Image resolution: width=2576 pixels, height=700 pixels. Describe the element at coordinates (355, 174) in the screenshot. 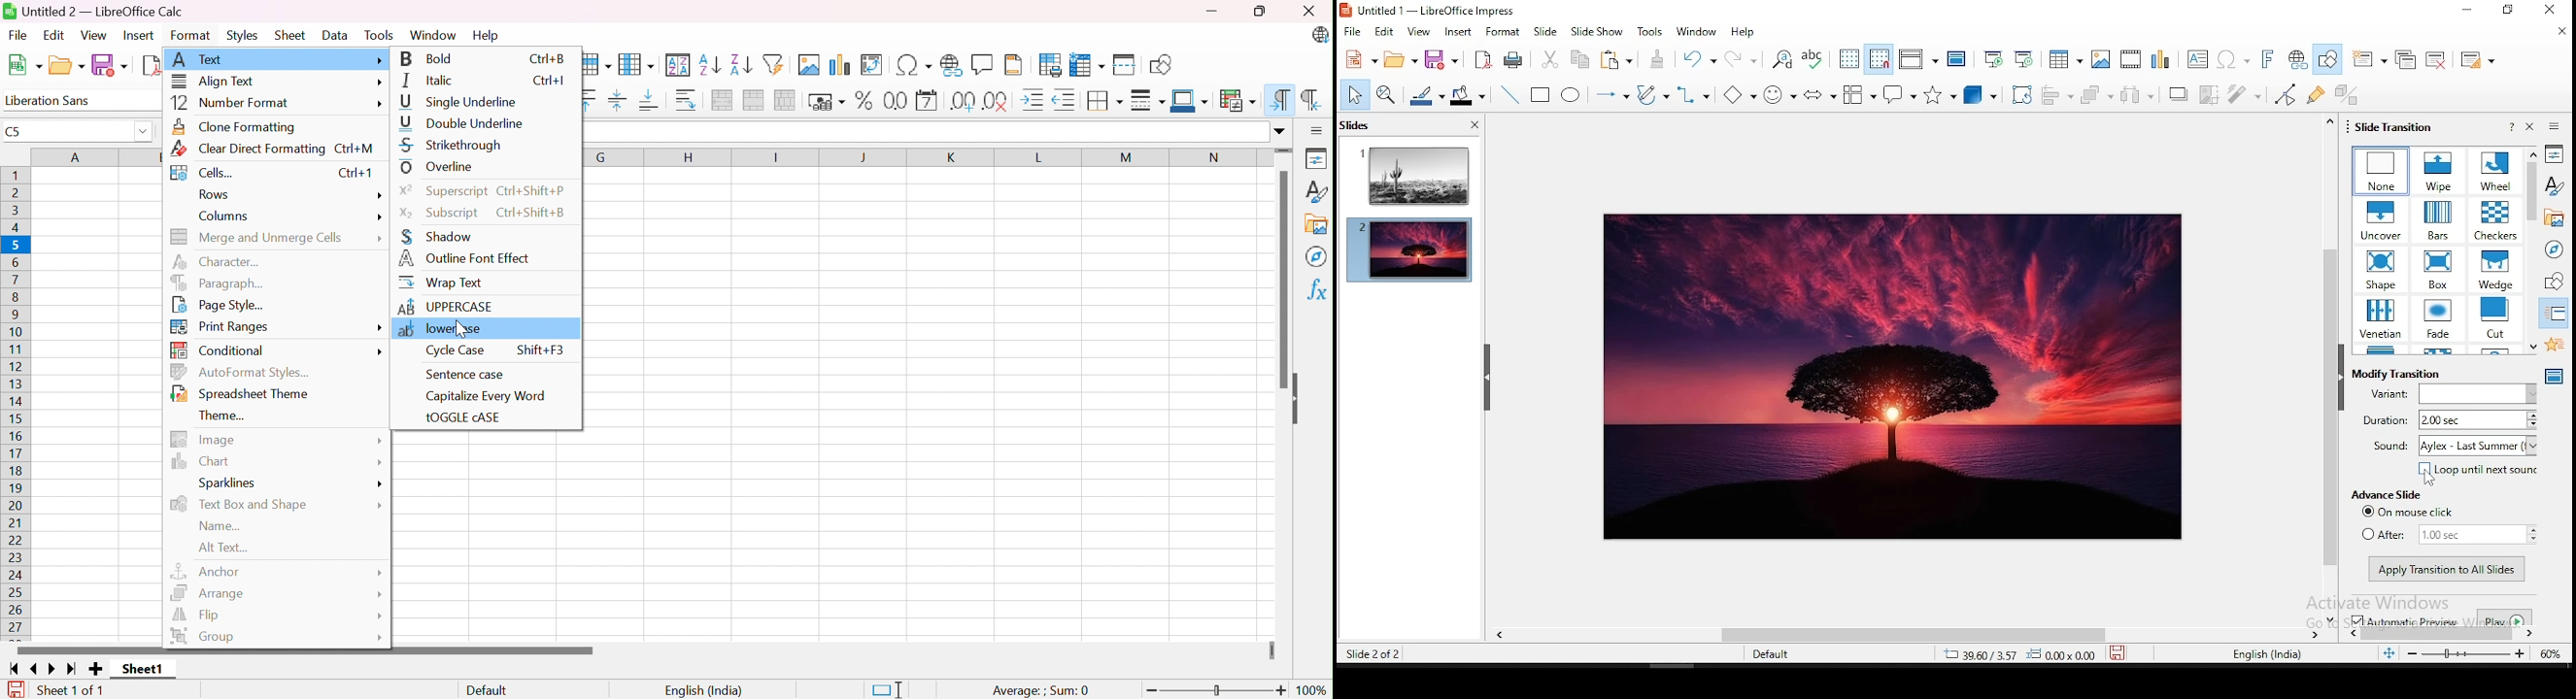

I see `Ctrl+1` at that location.